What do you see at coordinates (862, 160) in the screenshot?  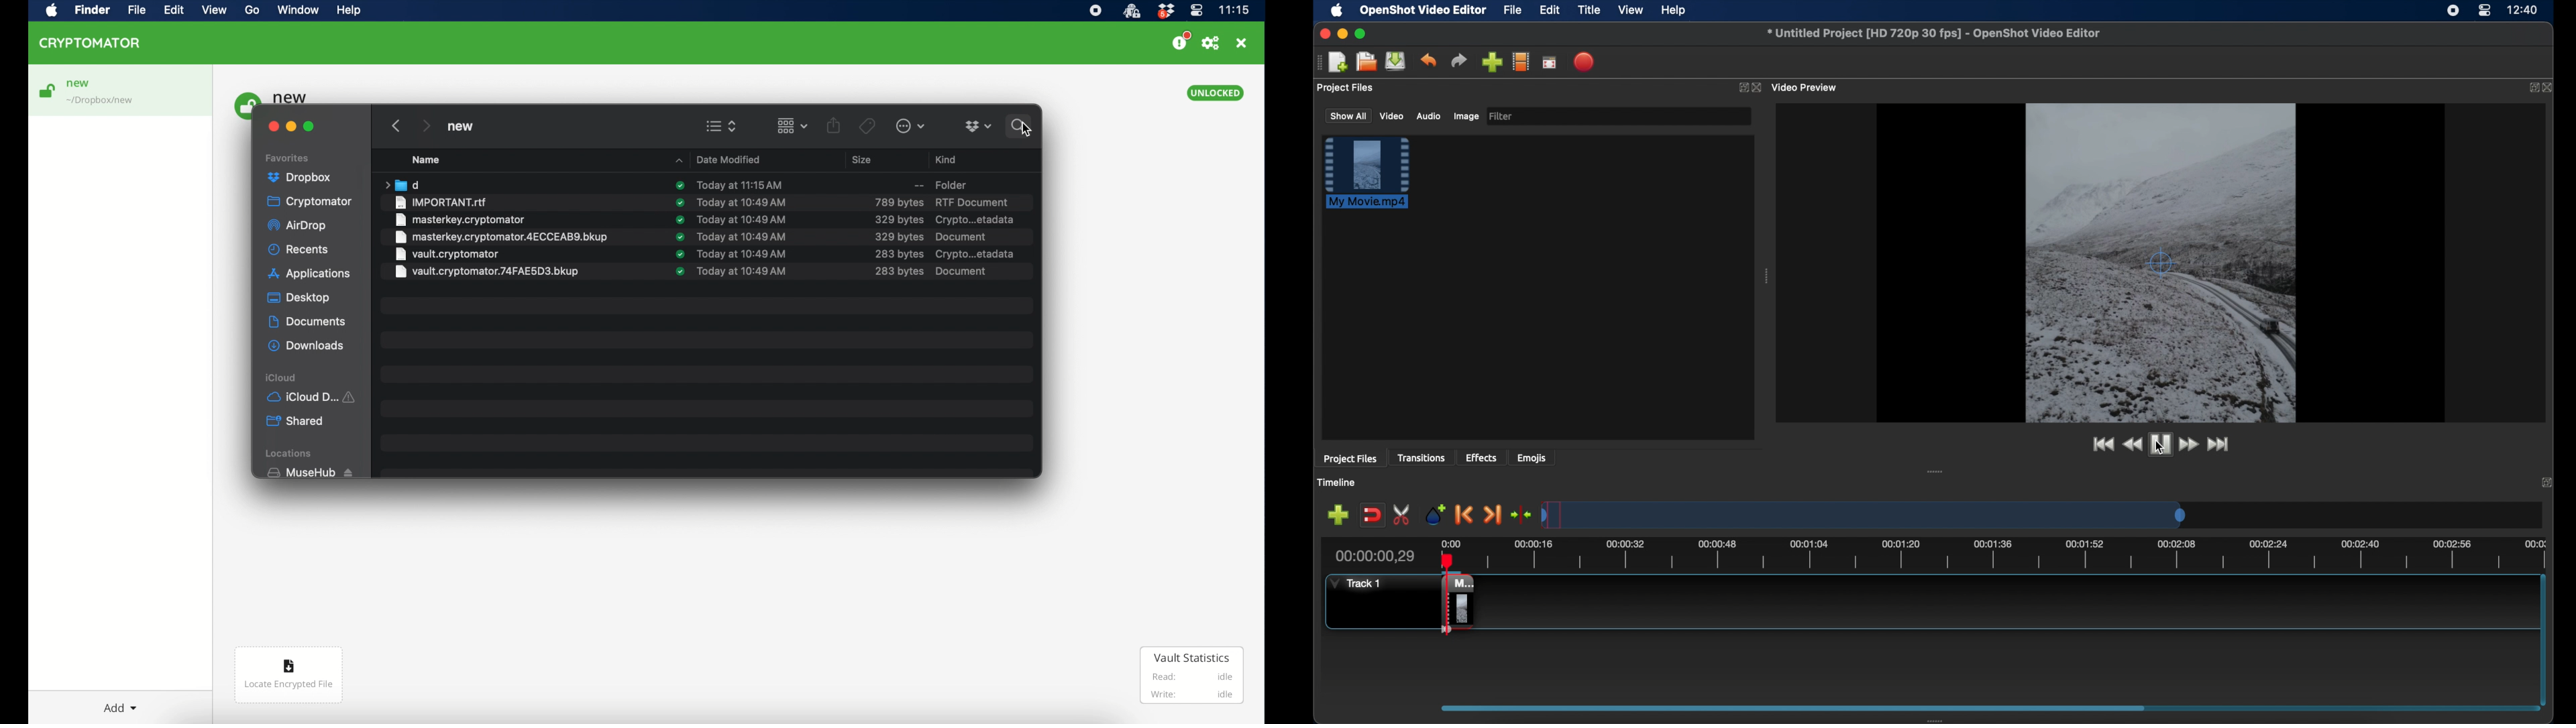 I see `size` at bounding box center [862, 160].